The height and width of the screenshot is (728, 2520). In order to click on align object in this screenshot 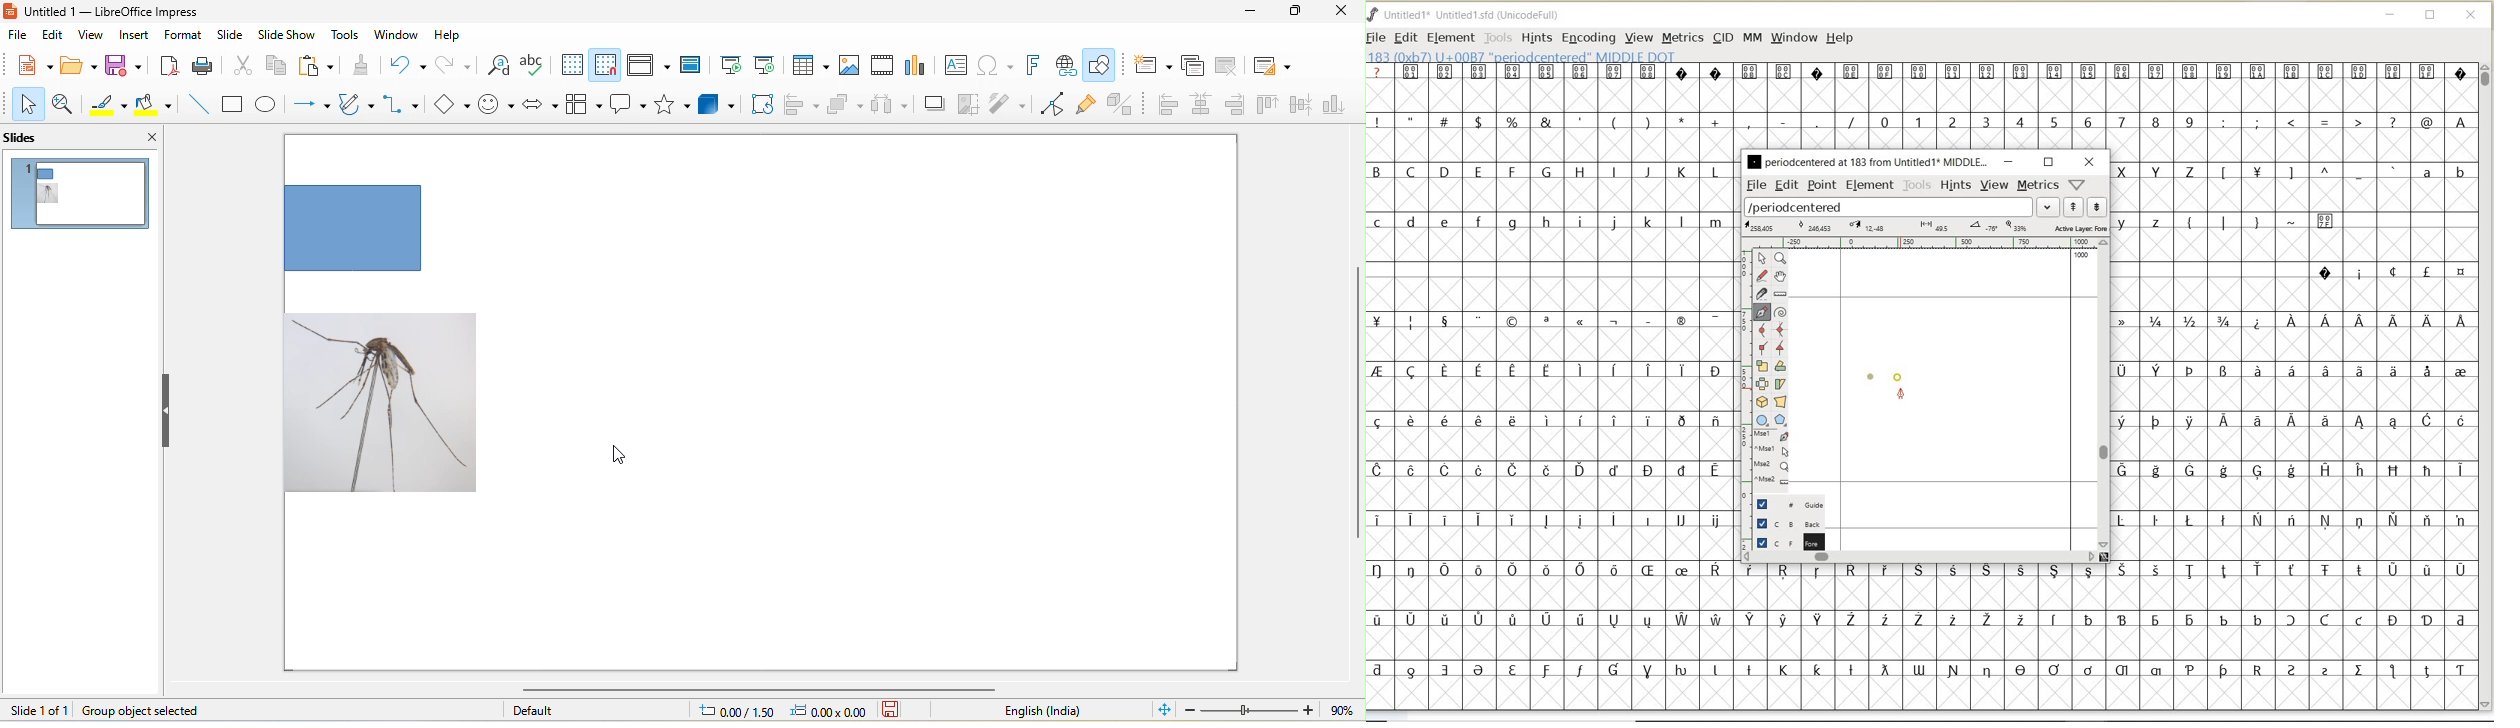, I will do `click(801, 106)`.